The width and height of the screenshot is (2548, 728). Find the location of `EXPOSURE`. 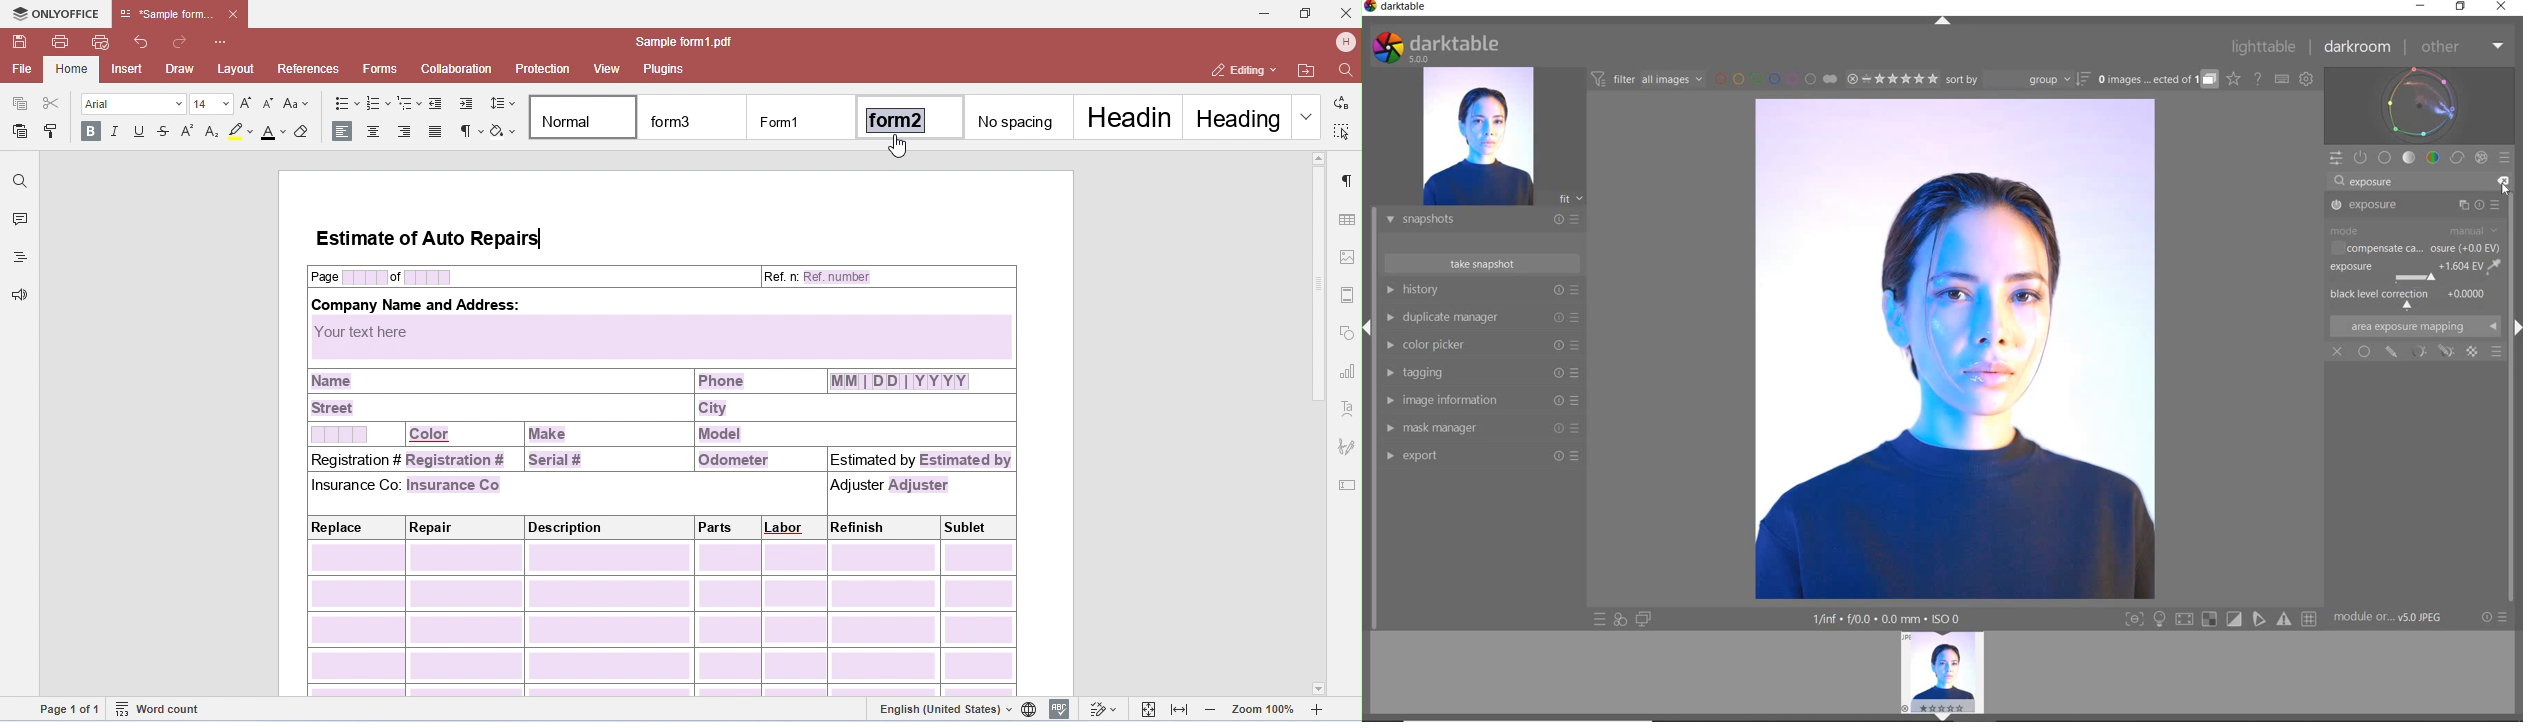

EXPOSURE is located at coordinates (2418, 205).